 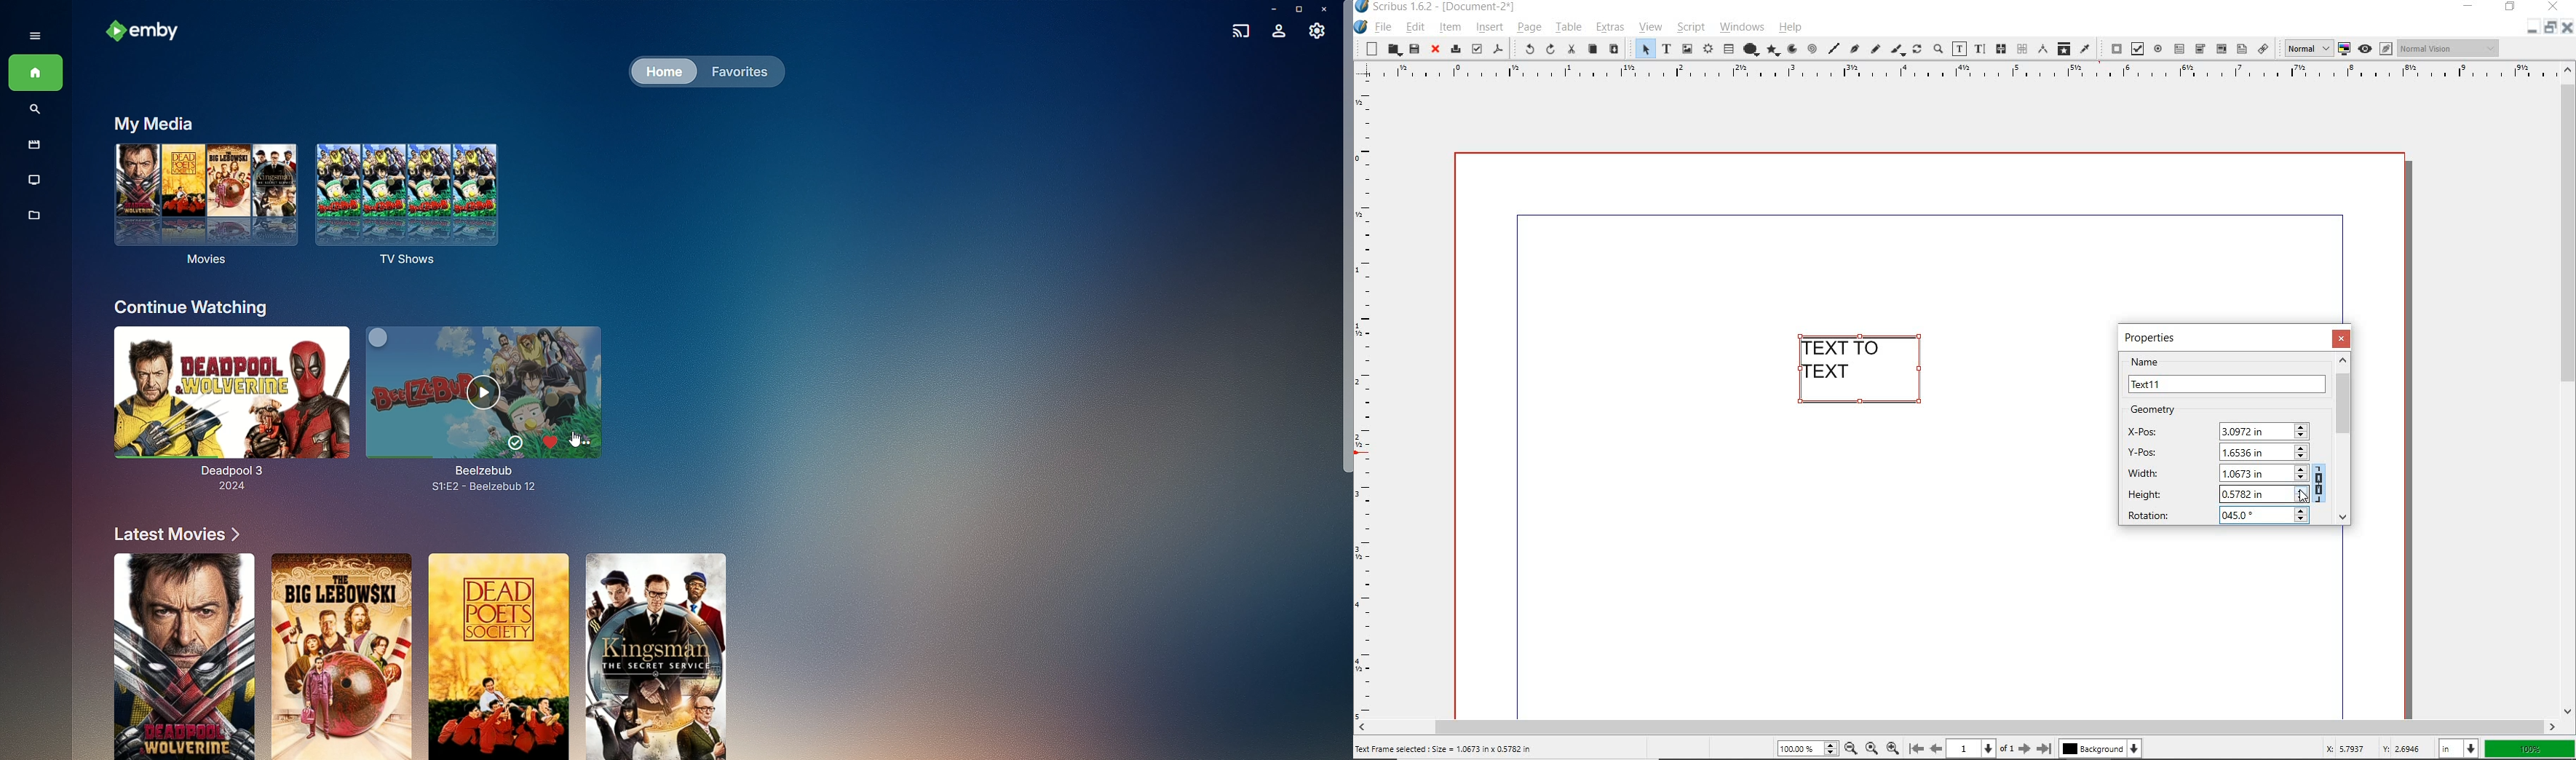 I want to click on table, so click(x=1567, y=27).